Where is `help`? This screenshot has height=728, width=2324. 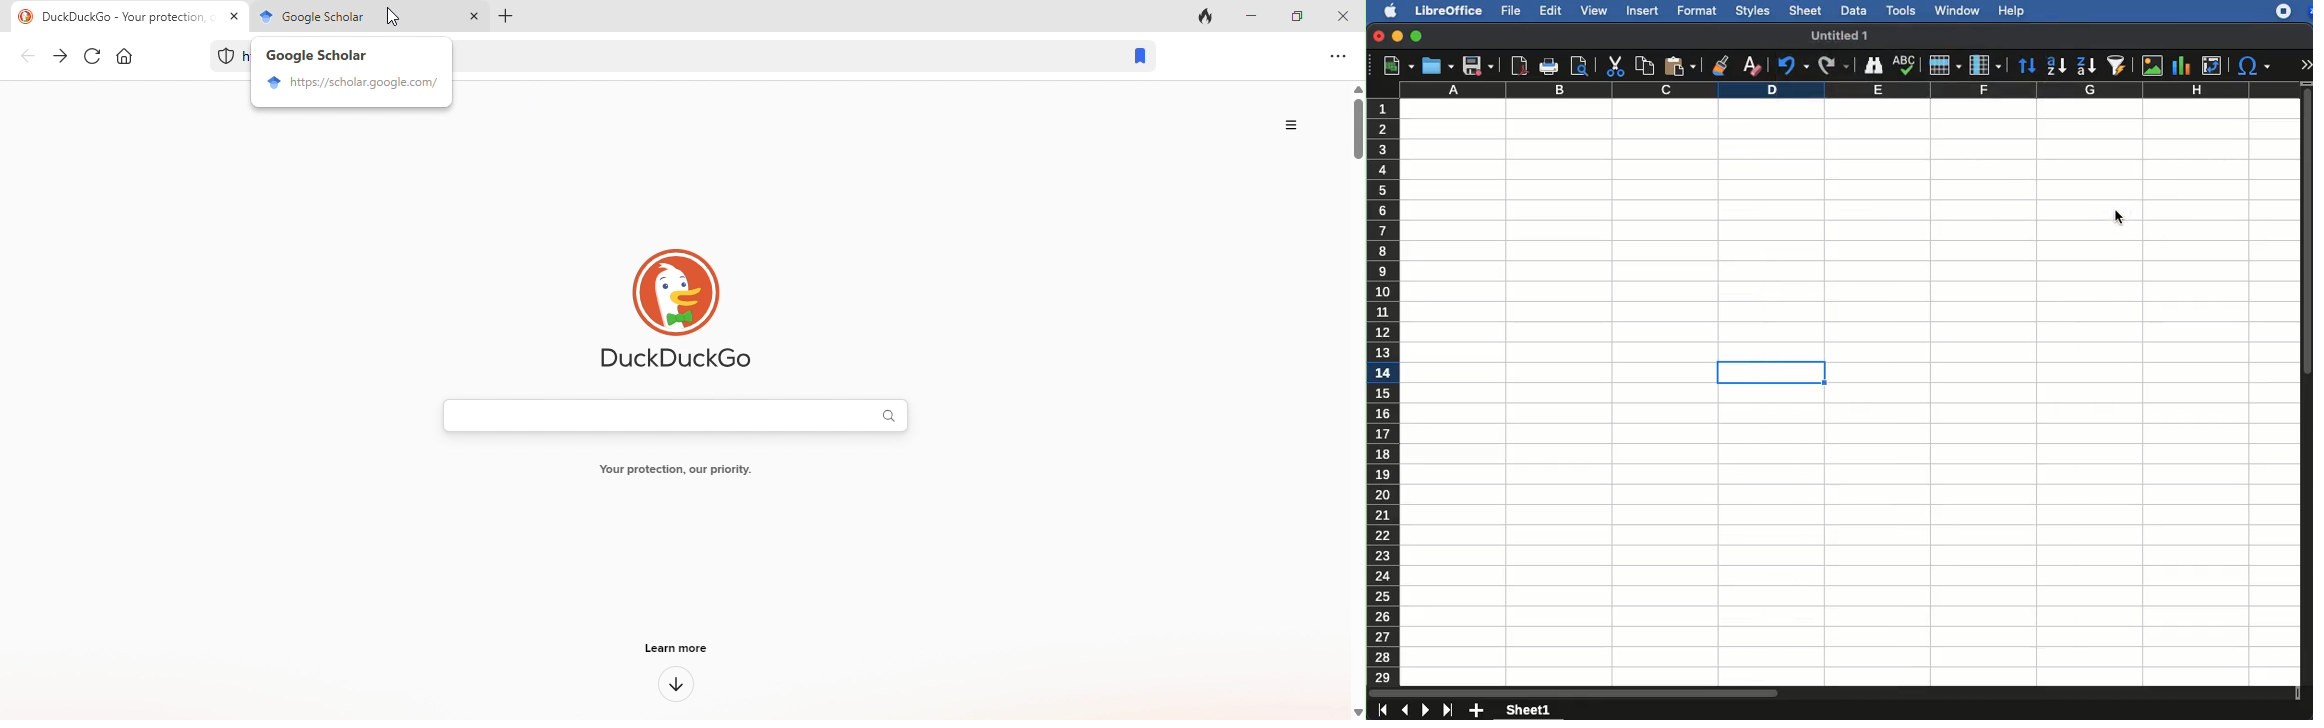 help is located at coordinates (2012, 11).